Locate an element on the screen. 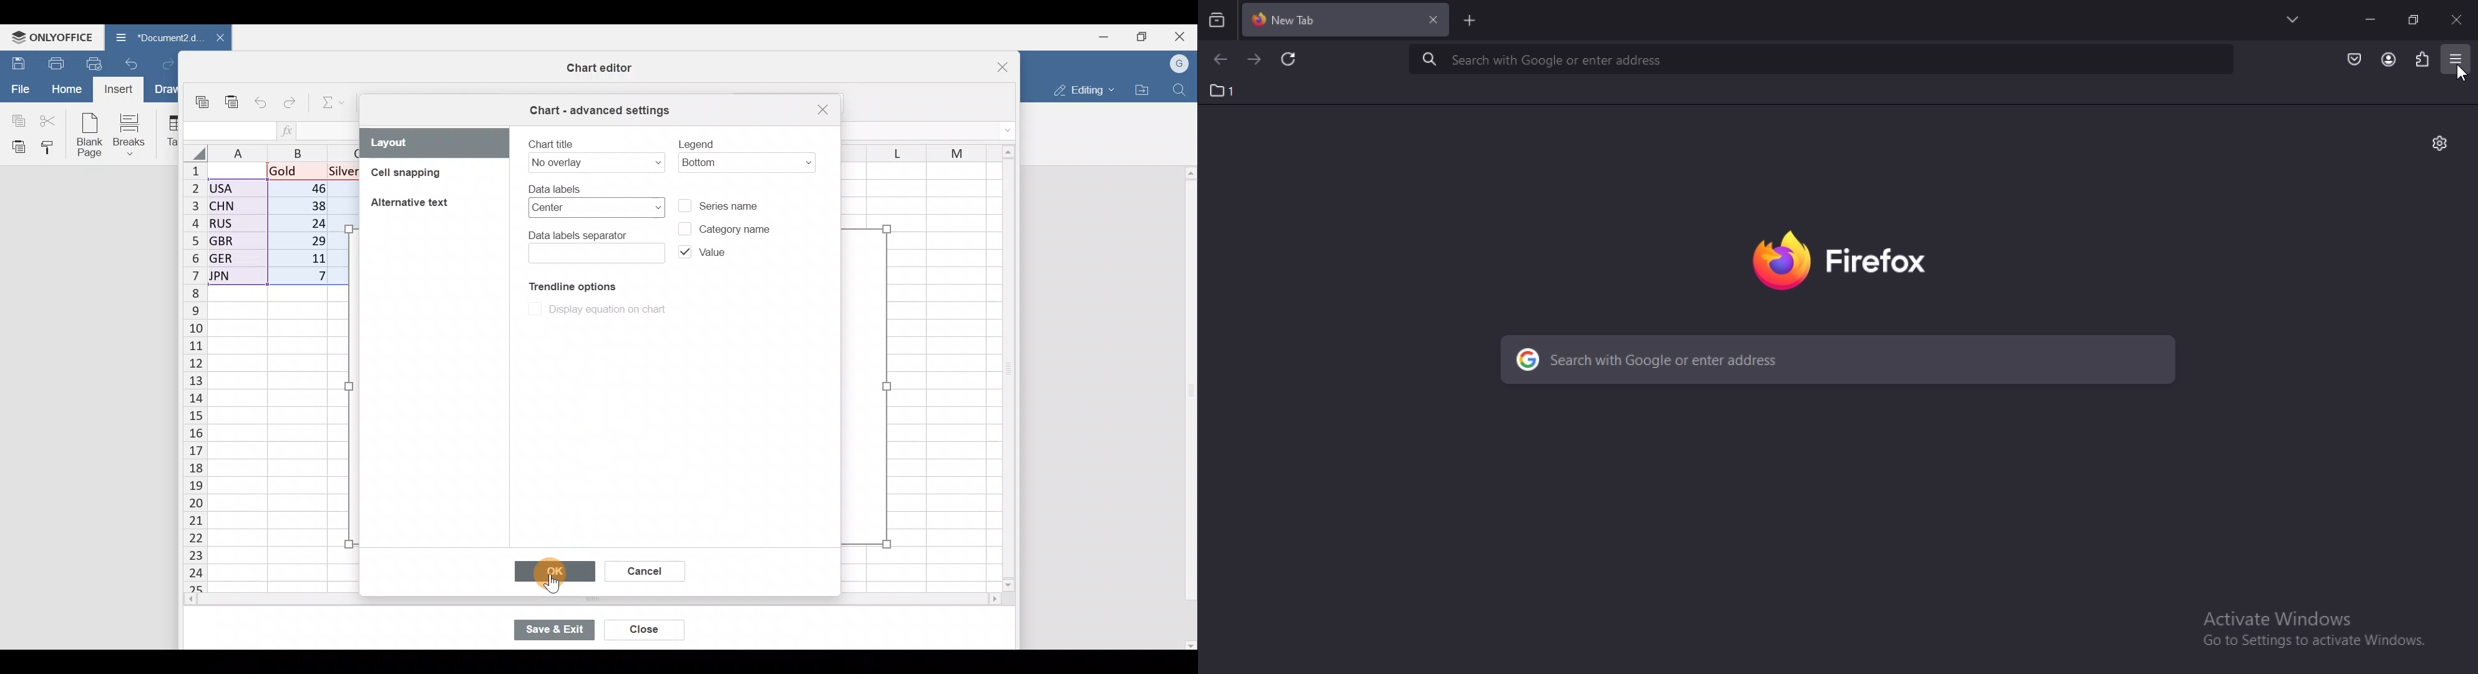 The width and height of the screenshot is (2492, 700). search tabs is located at coordinates (1216, 20).